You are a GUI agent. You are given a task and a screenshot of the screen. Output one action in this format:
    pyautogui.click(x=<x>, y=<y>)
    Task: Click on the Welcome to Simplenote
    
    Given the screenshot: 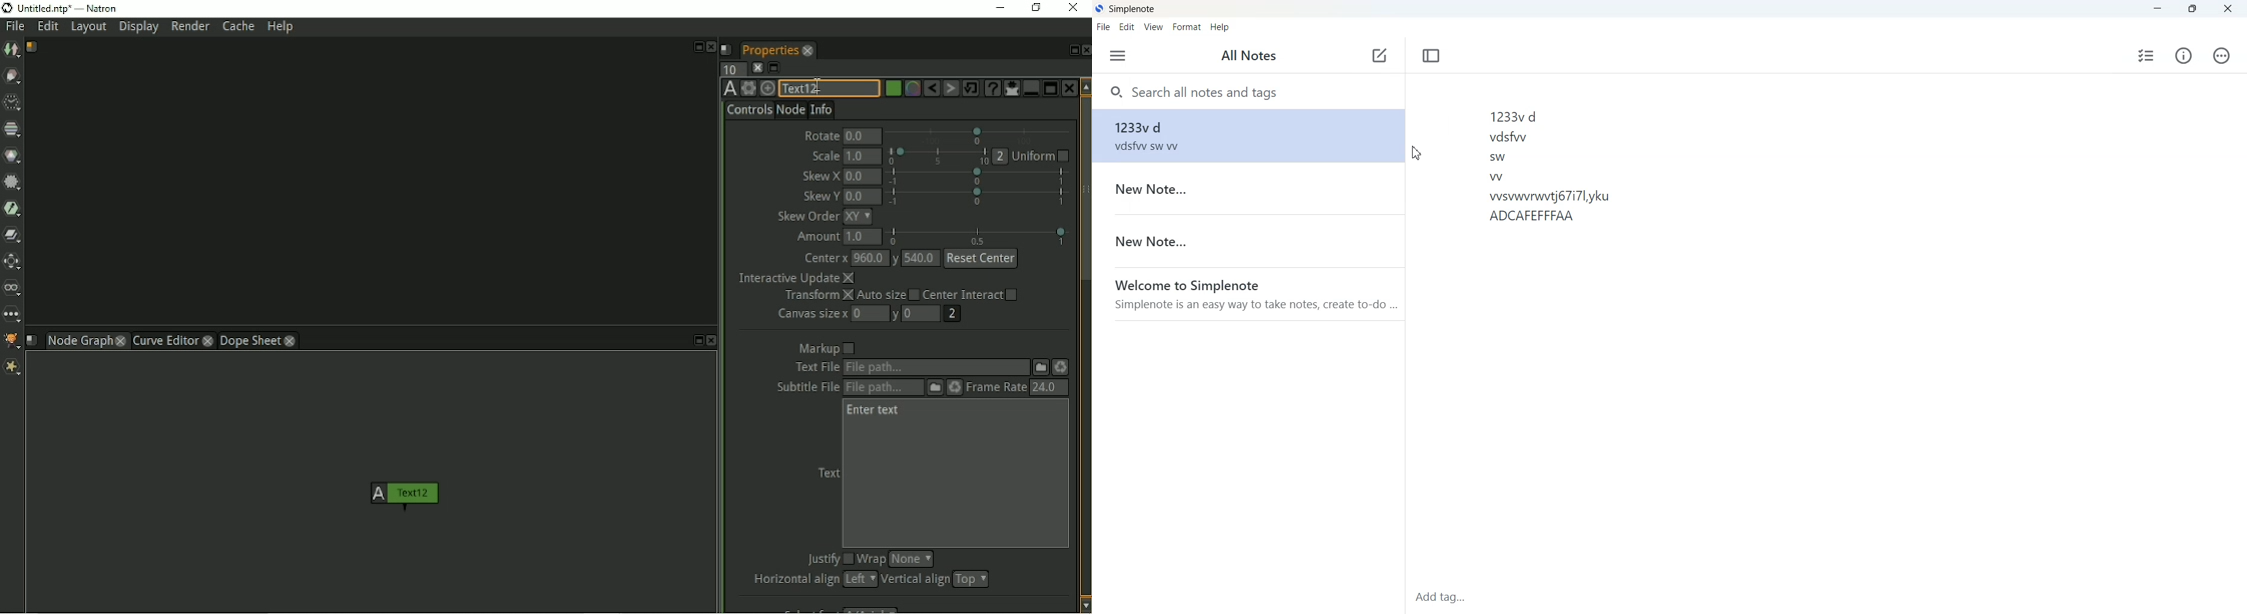 What is the action you would take?
    pyautogui.click(x=1249, y=293)
    